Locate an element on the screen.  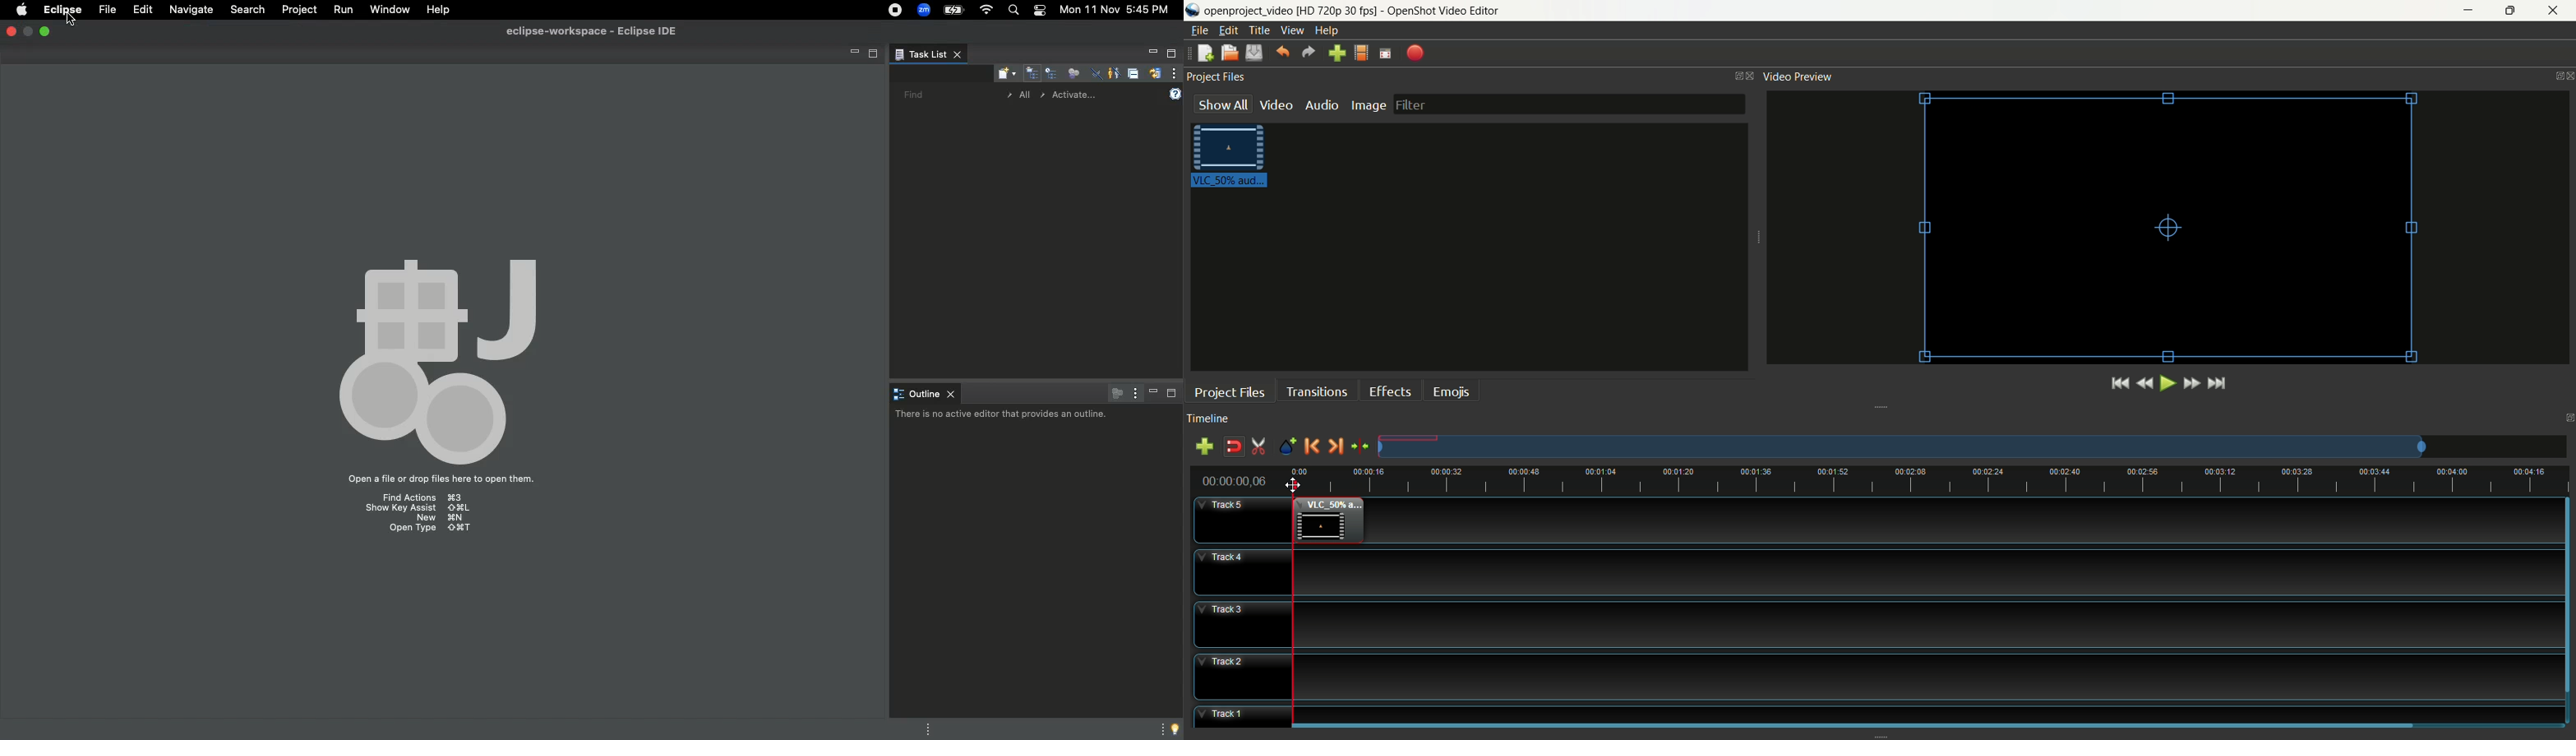
Outline is located at coordinates (925, 393).